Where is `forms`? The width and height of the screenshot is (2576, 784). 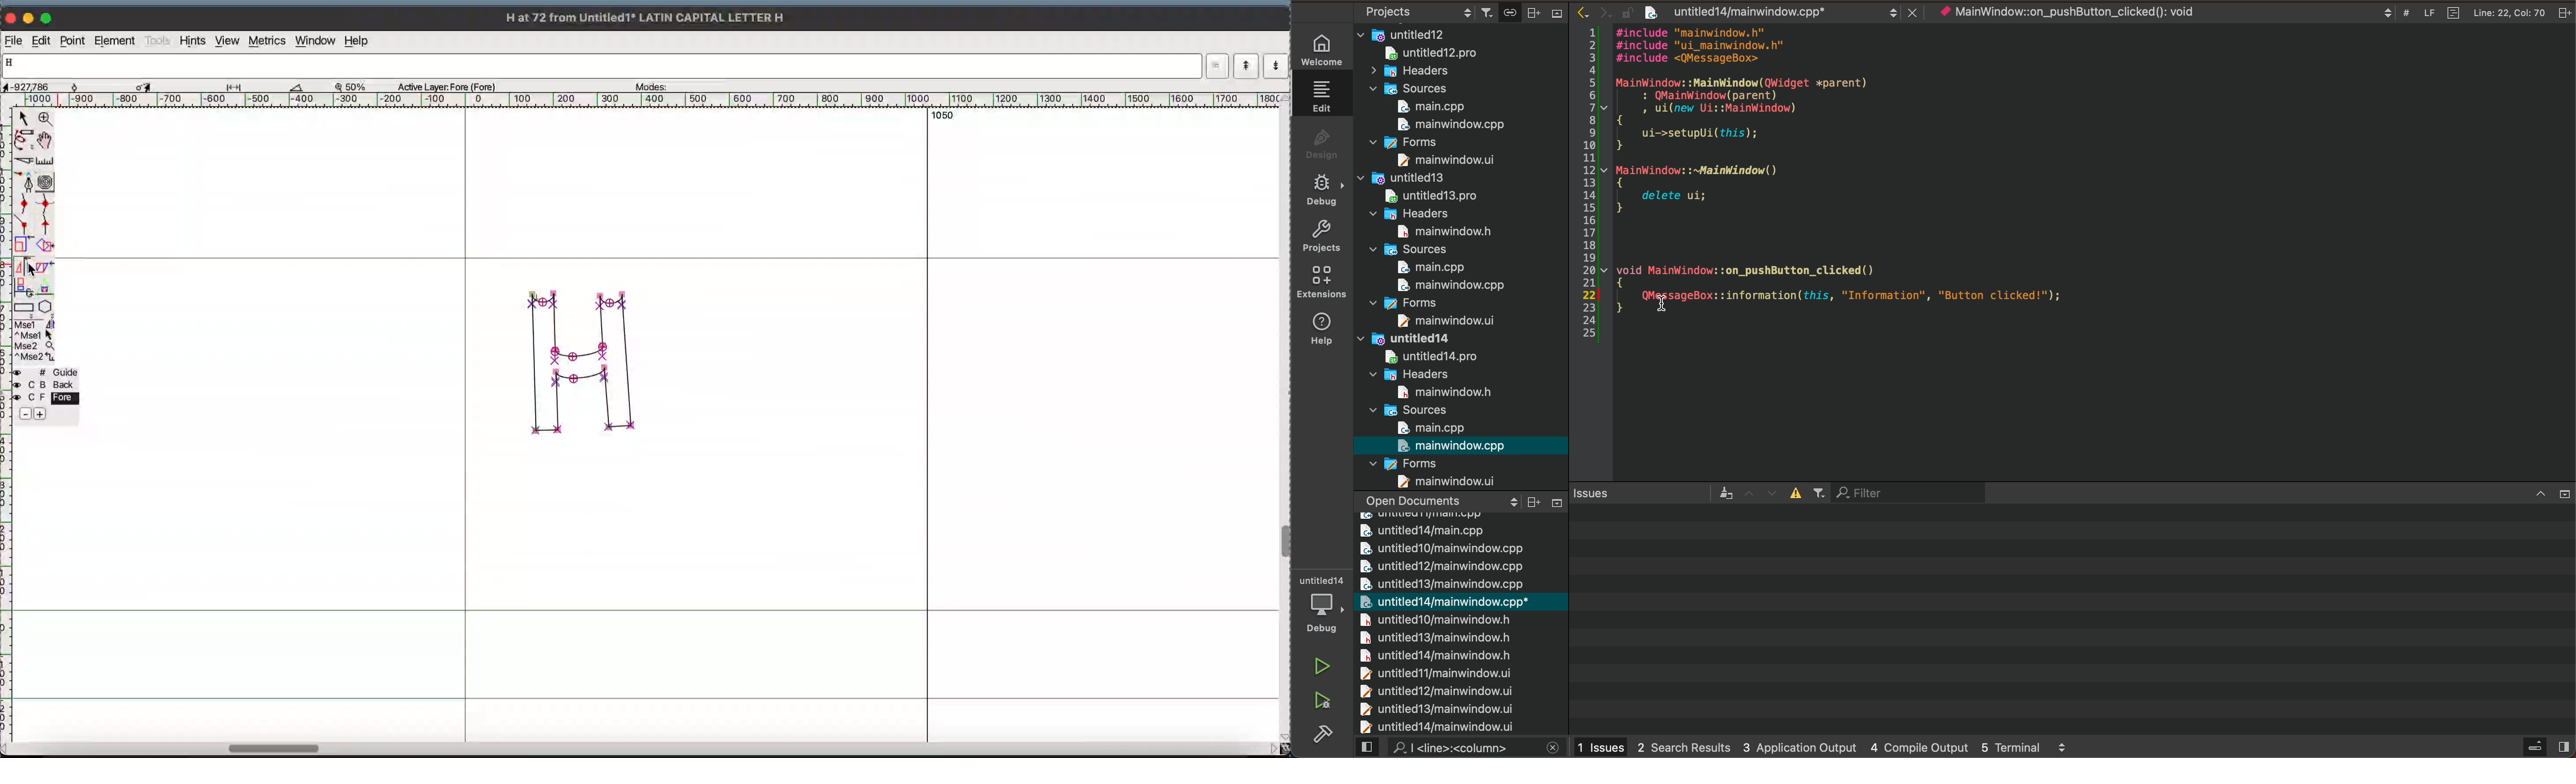 forms is located at coordinates (1423, 302).